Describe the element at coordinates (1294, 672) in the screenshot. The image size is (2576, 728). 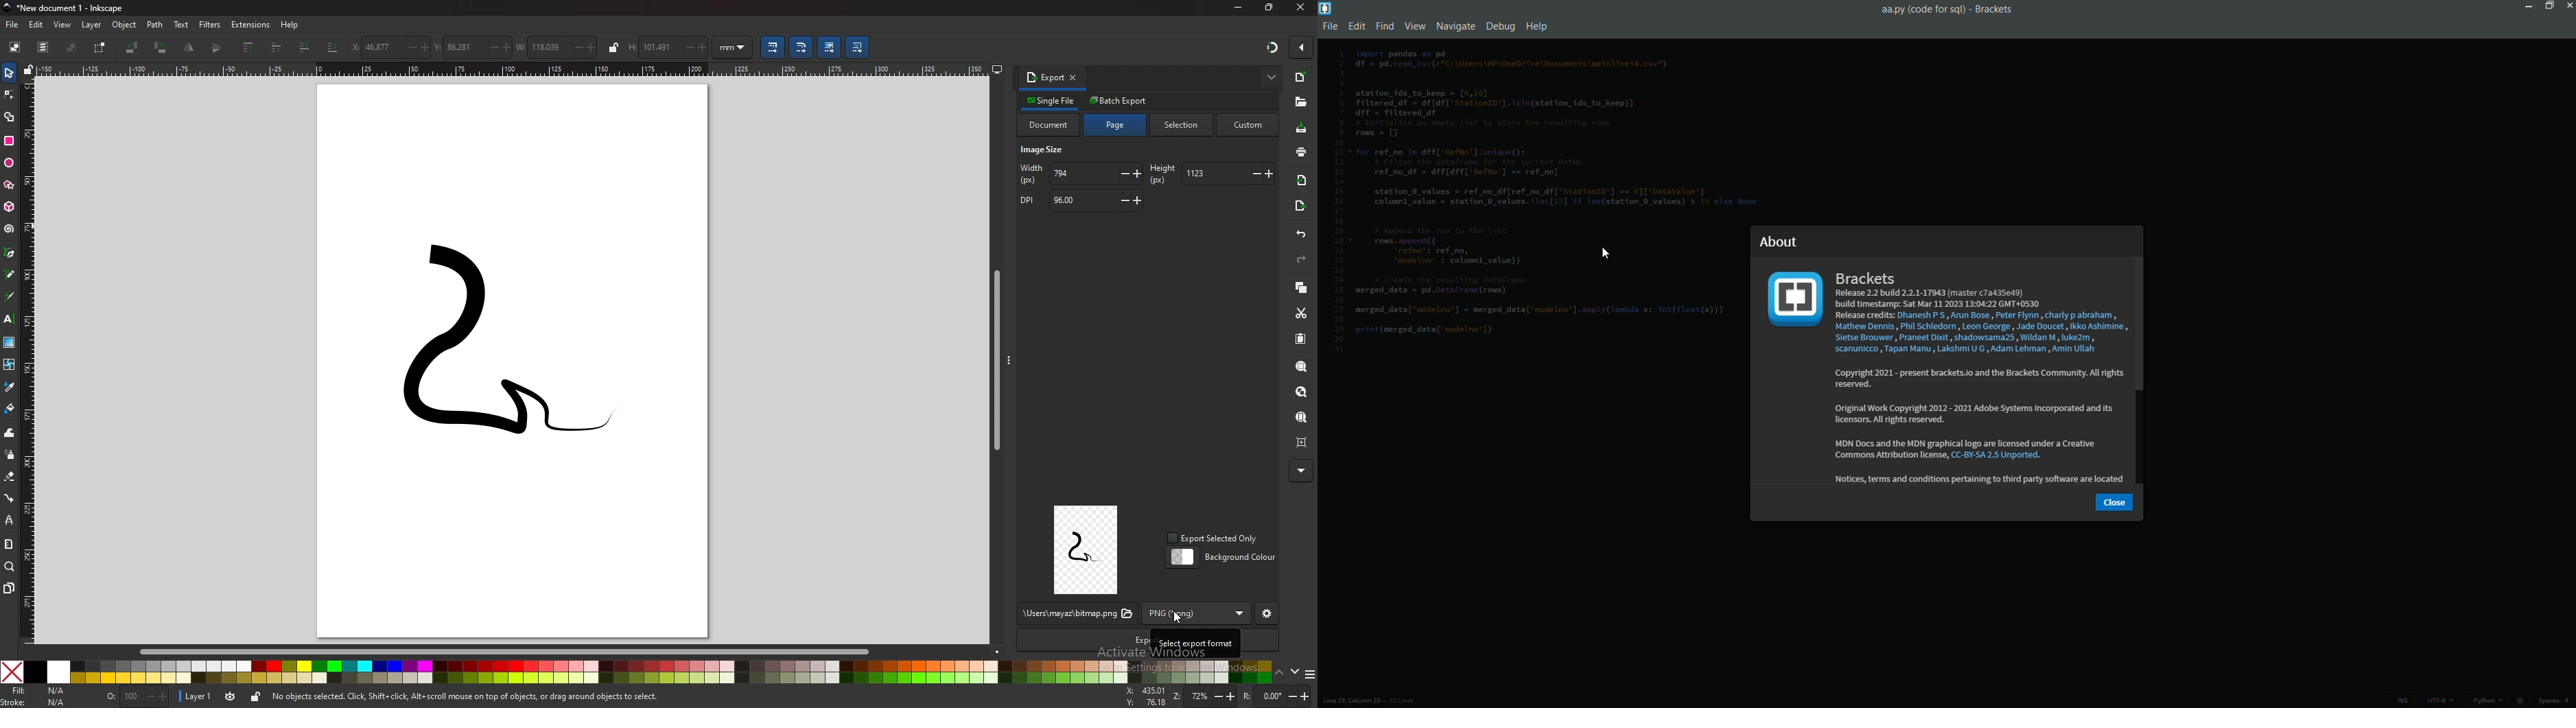
I see `down` at that location.